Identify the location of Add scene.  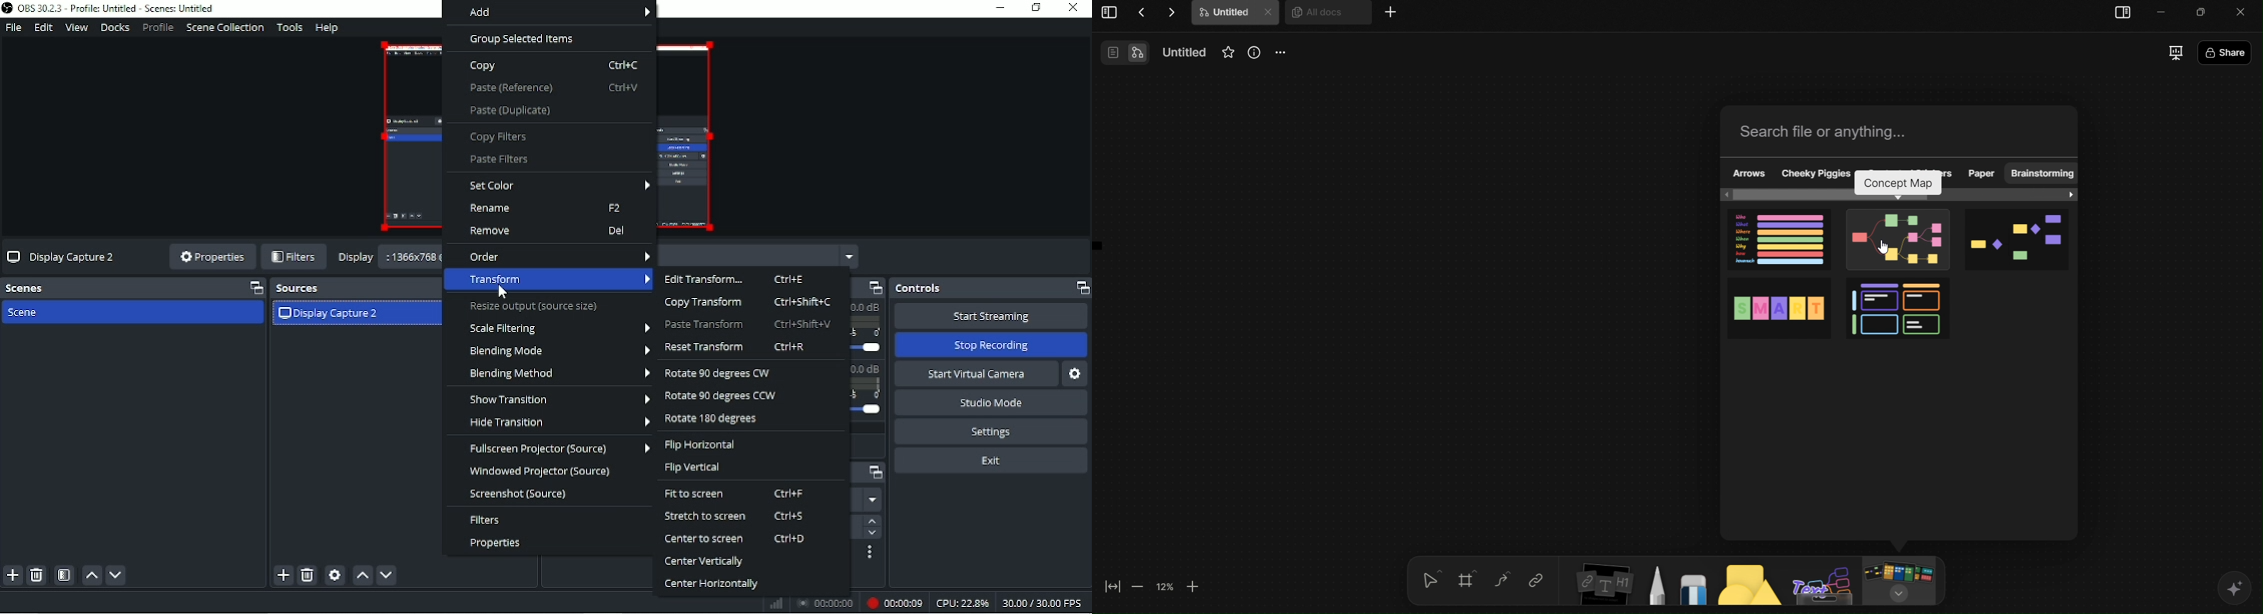
(12, 576).